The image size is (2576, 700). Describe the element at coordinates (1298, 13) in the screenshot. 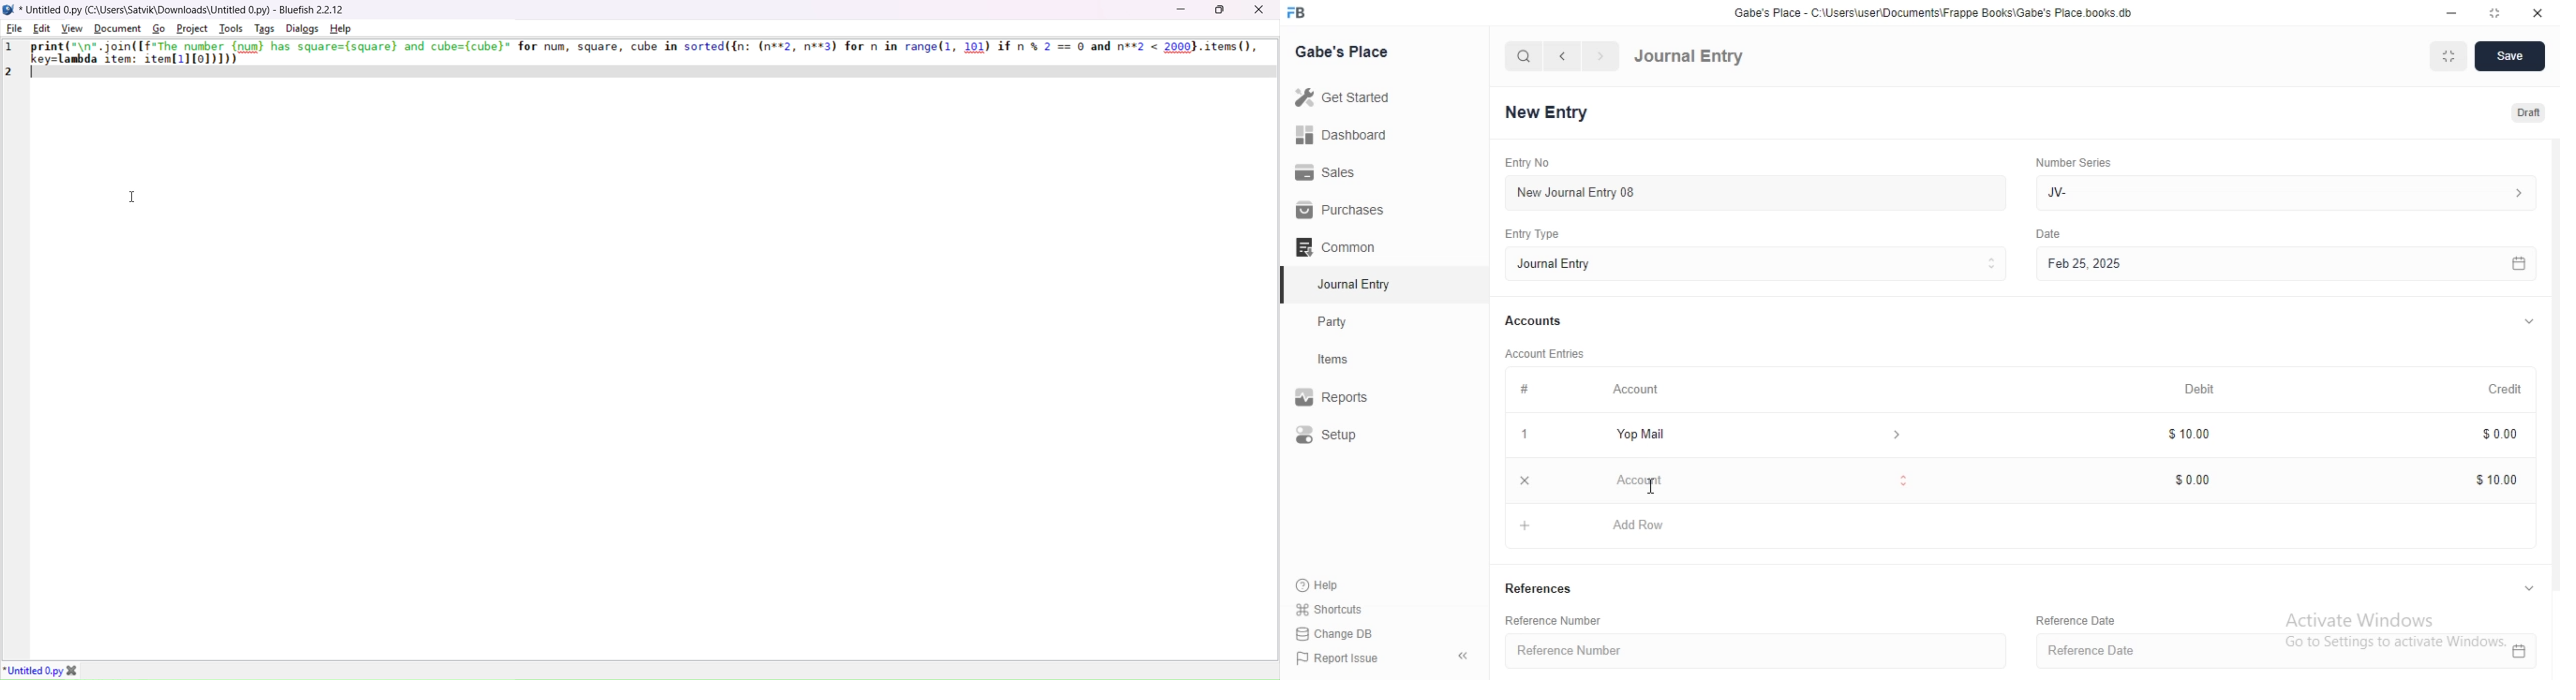

I see `FB` at that location.